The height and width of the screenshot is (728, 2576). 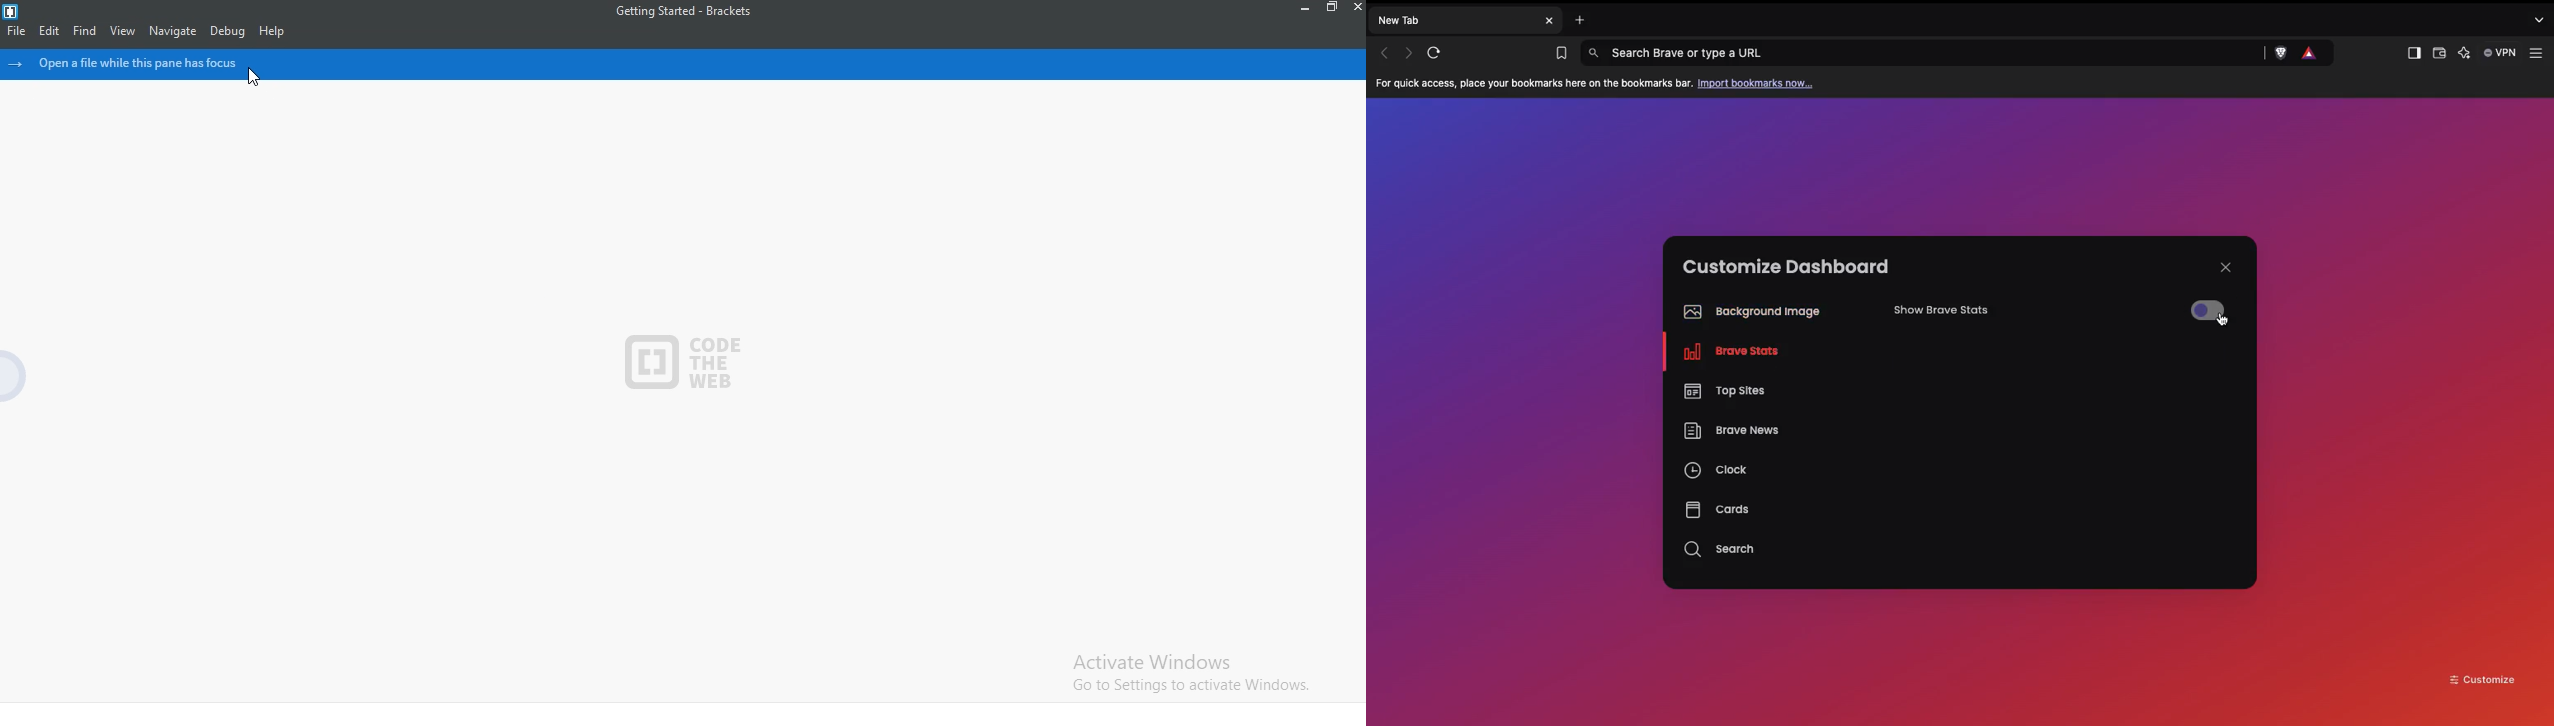 What do you see at coordinates (229, 33) in the screenshot?
I see `Debug` at bounding box center [229, 33].